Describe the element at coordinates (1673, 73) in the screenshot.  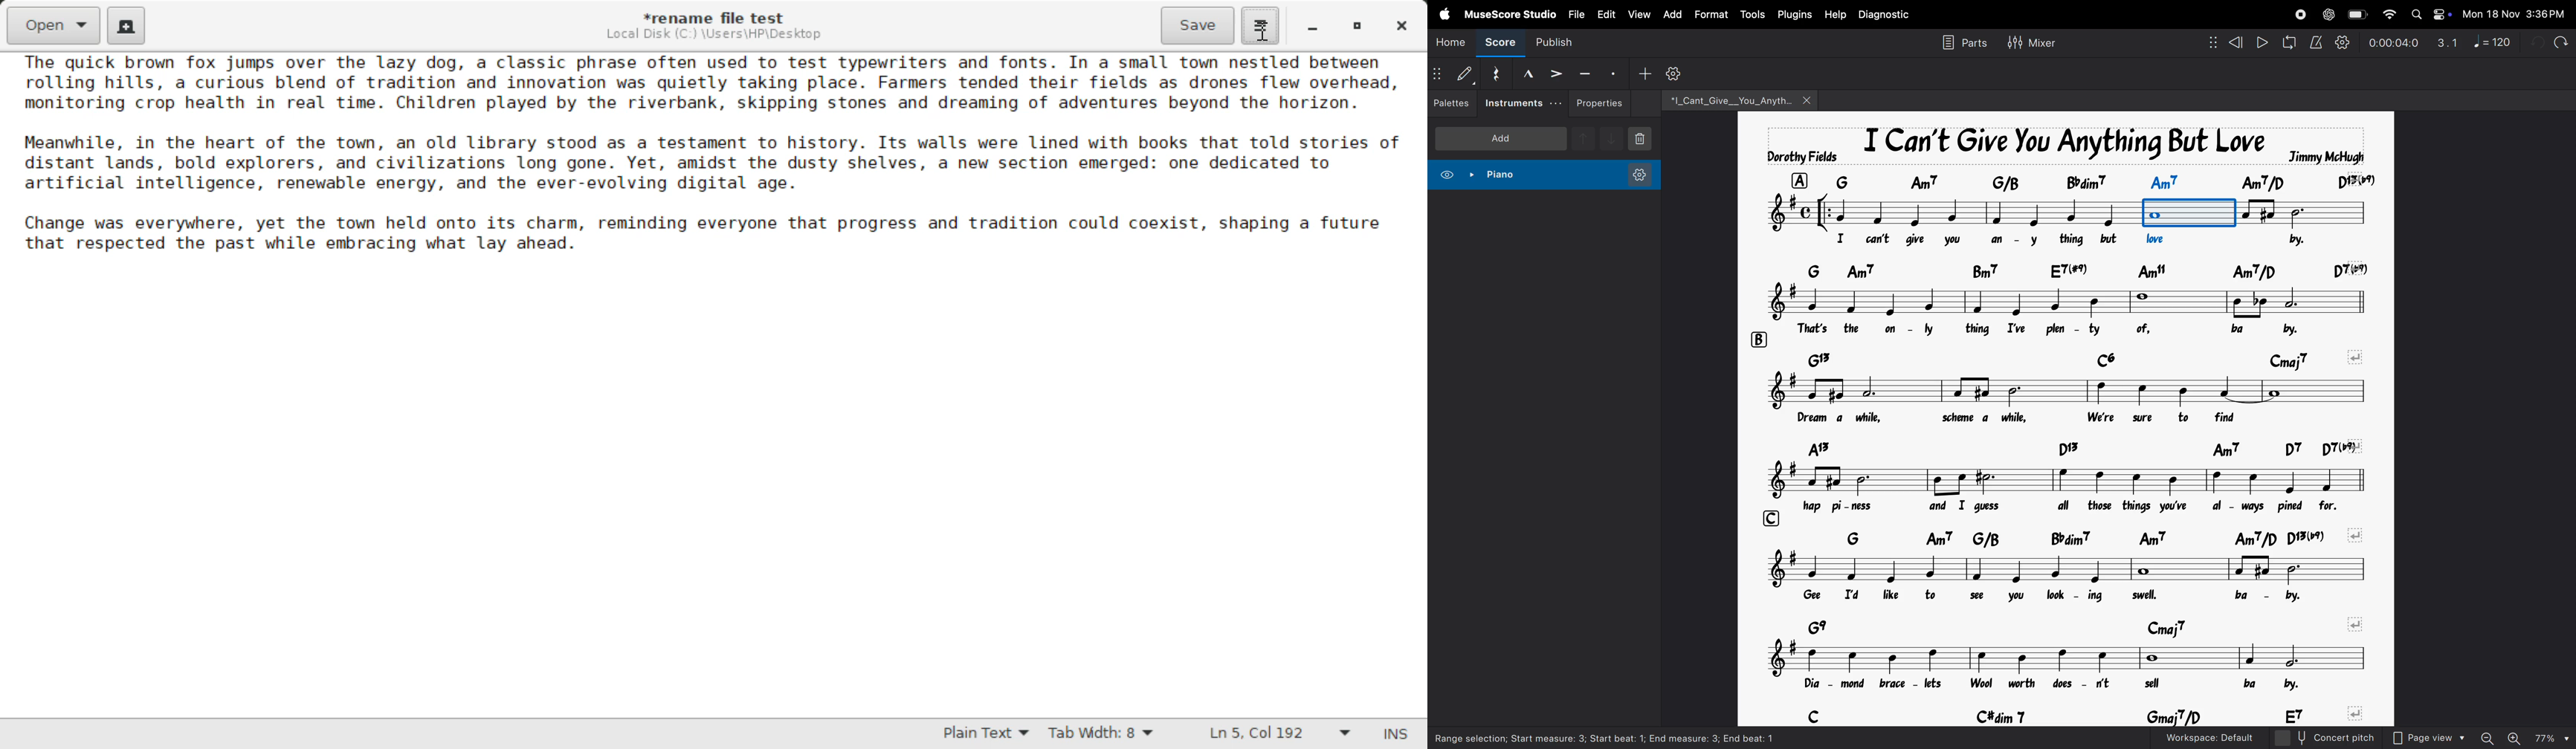
I see `settings` at that location.